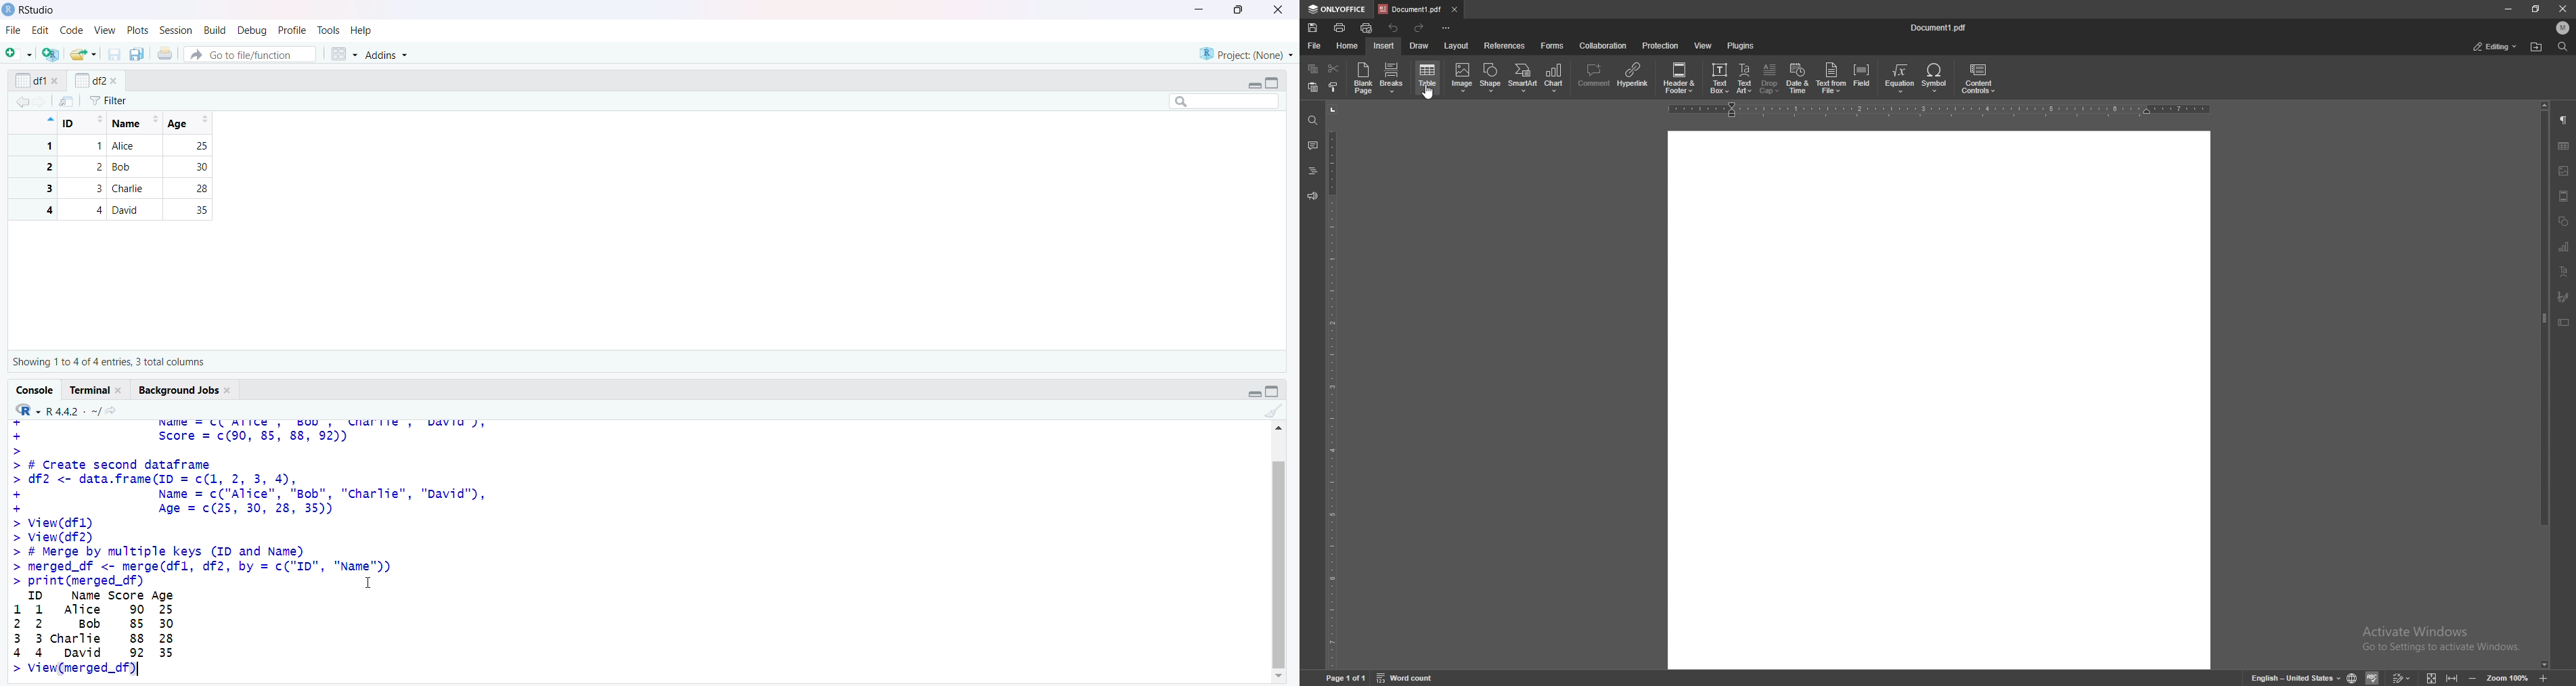 Image resolution: width=2576 pixels, height=700 pixels. I want to click on copy, so click(137, 54).